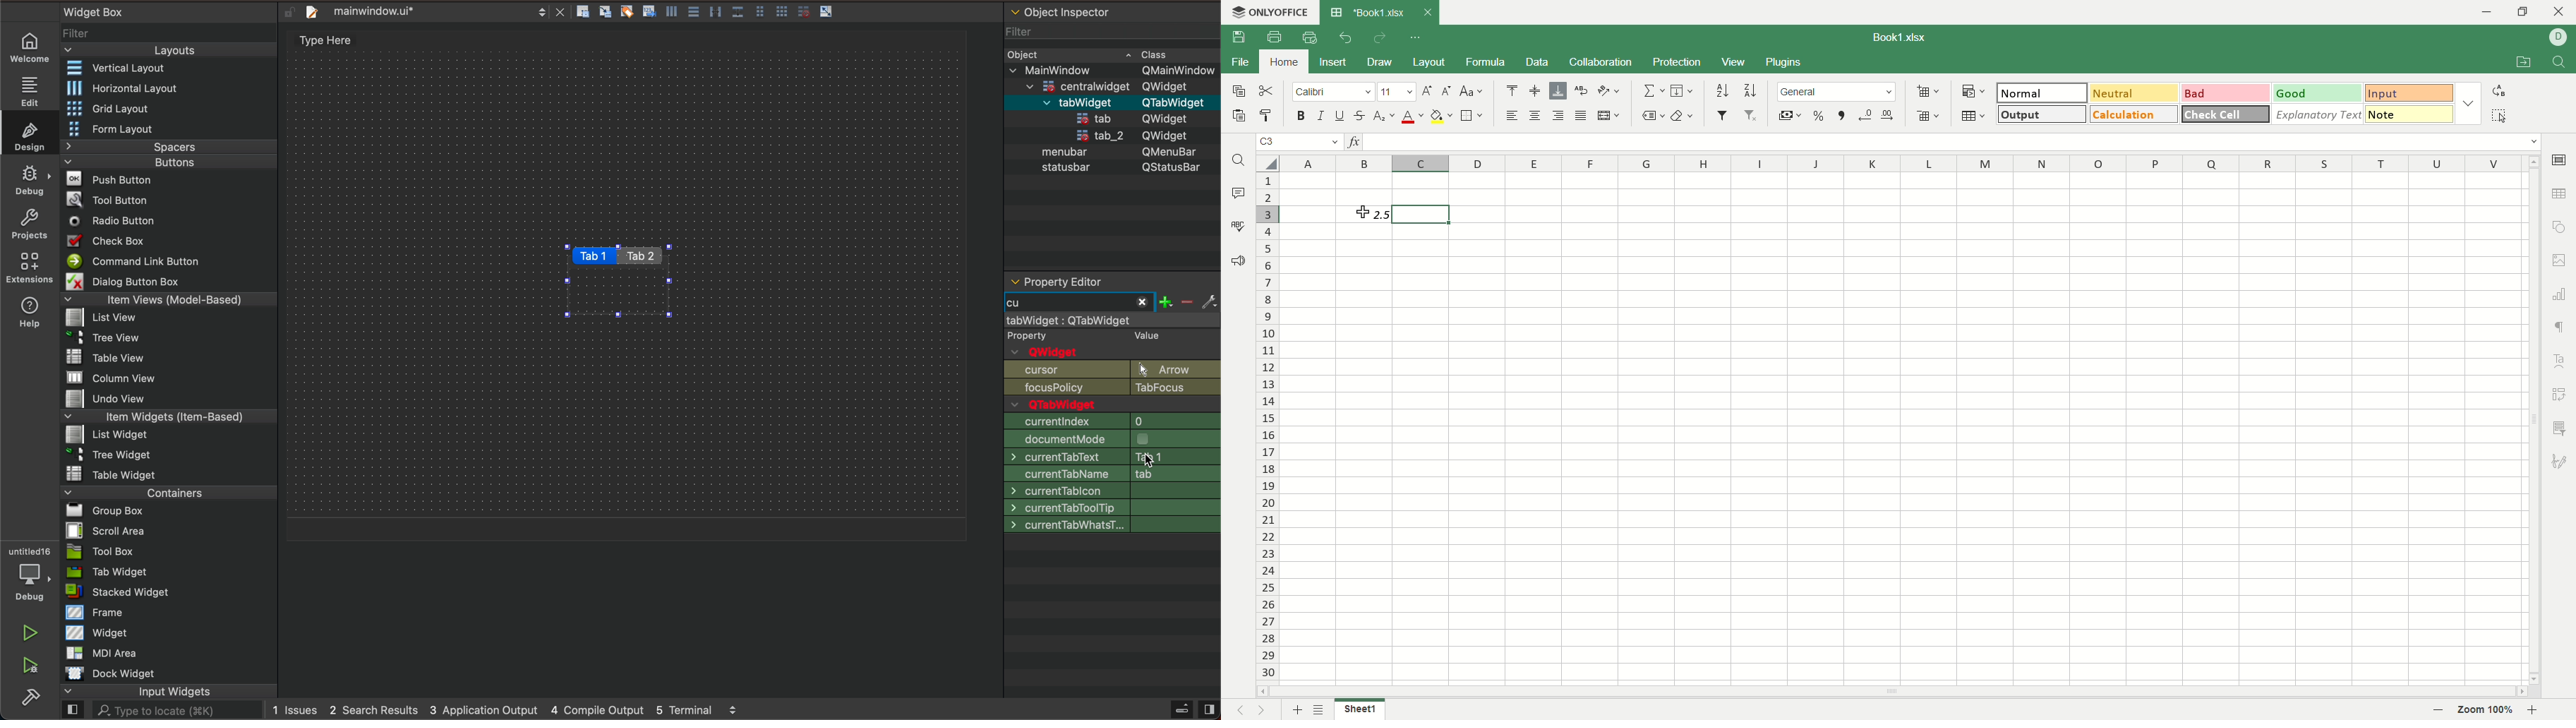  I want to click on replace, so click(2498, 91).